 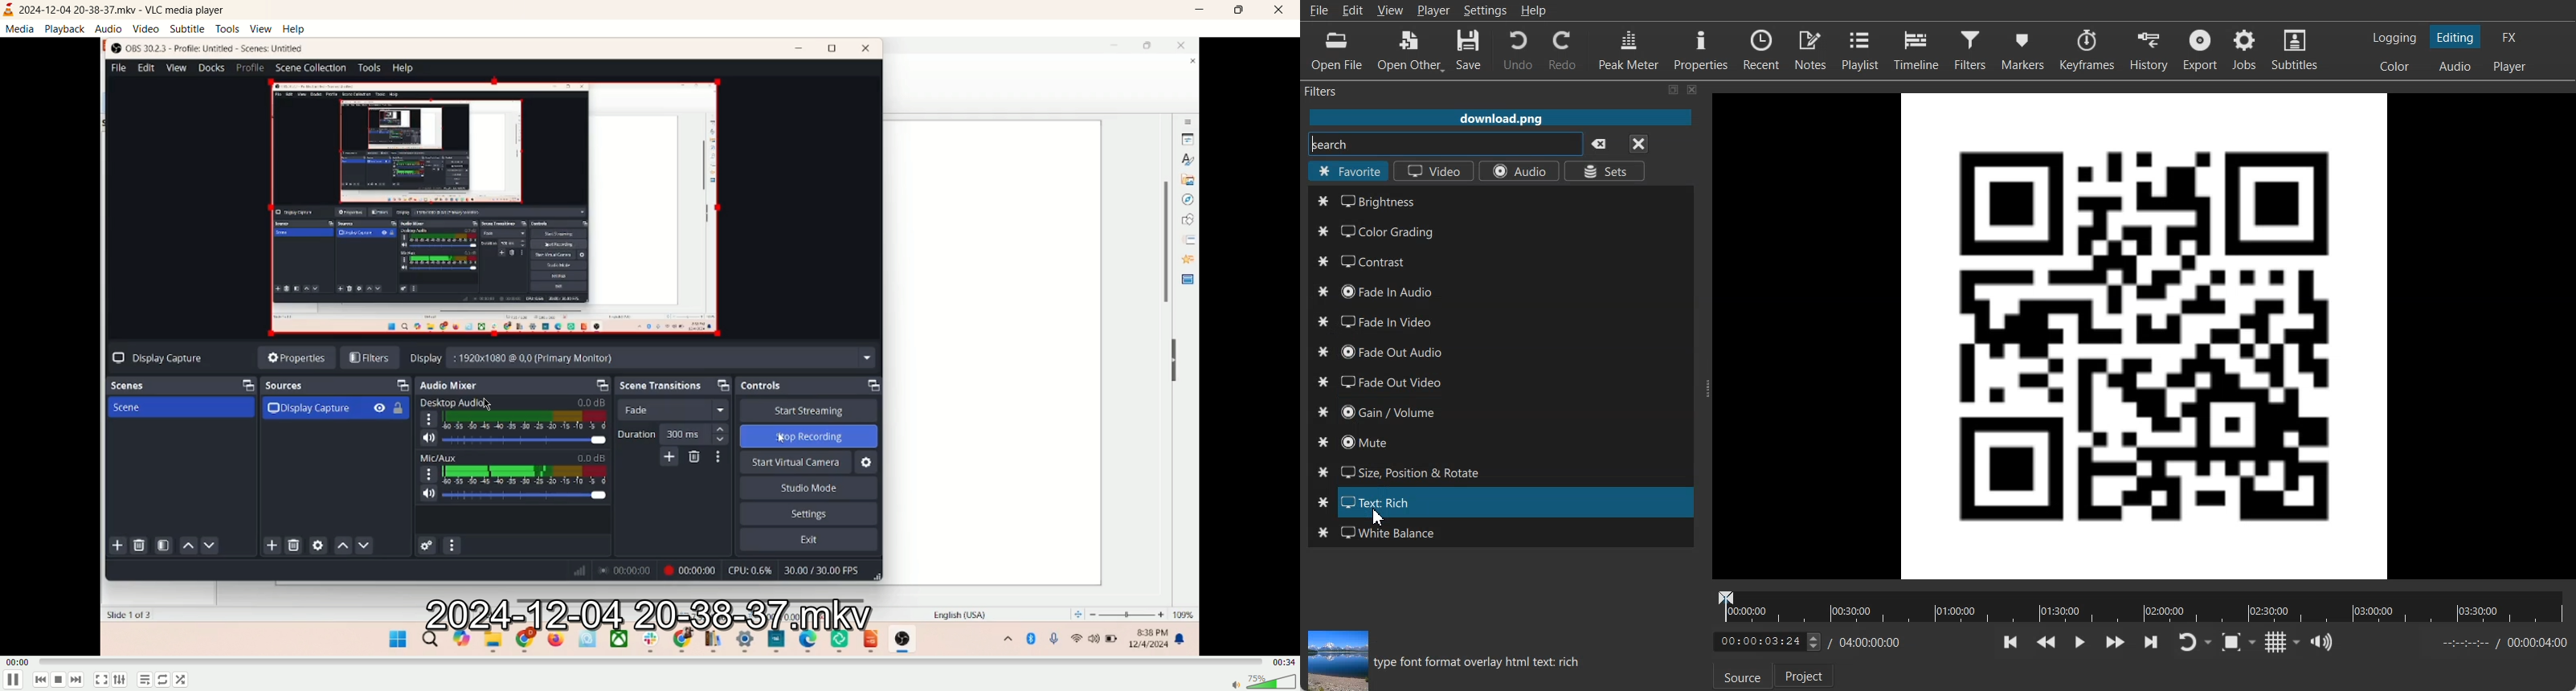 What do you see at coordinates (1337, 51) in the screenshot?
I see `Open File` at bounding box center [1337, 51].